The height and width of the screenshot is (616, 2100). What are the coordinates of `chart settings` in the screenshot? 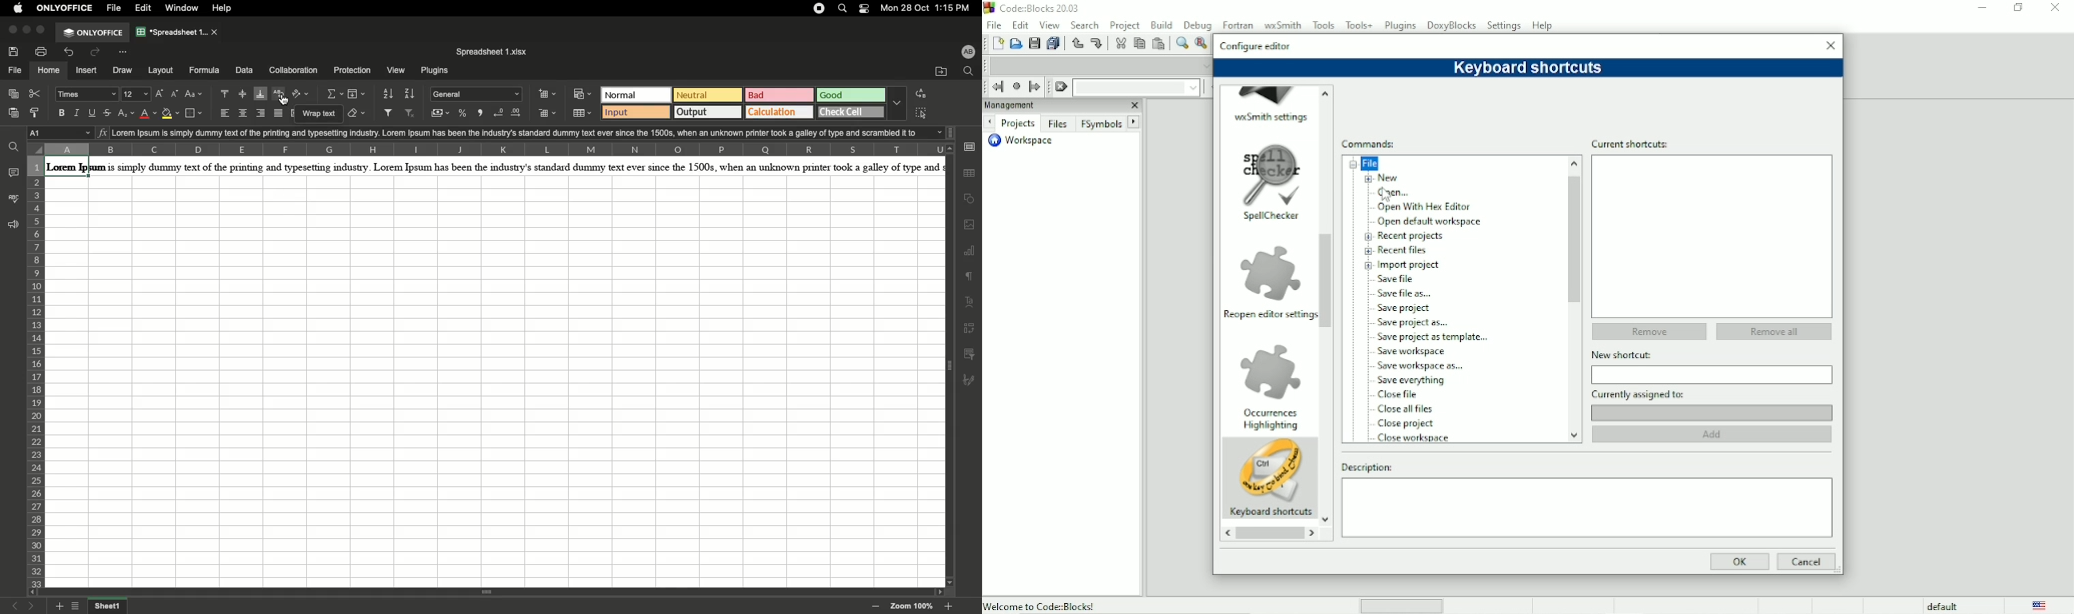 It's located at (970, 252).